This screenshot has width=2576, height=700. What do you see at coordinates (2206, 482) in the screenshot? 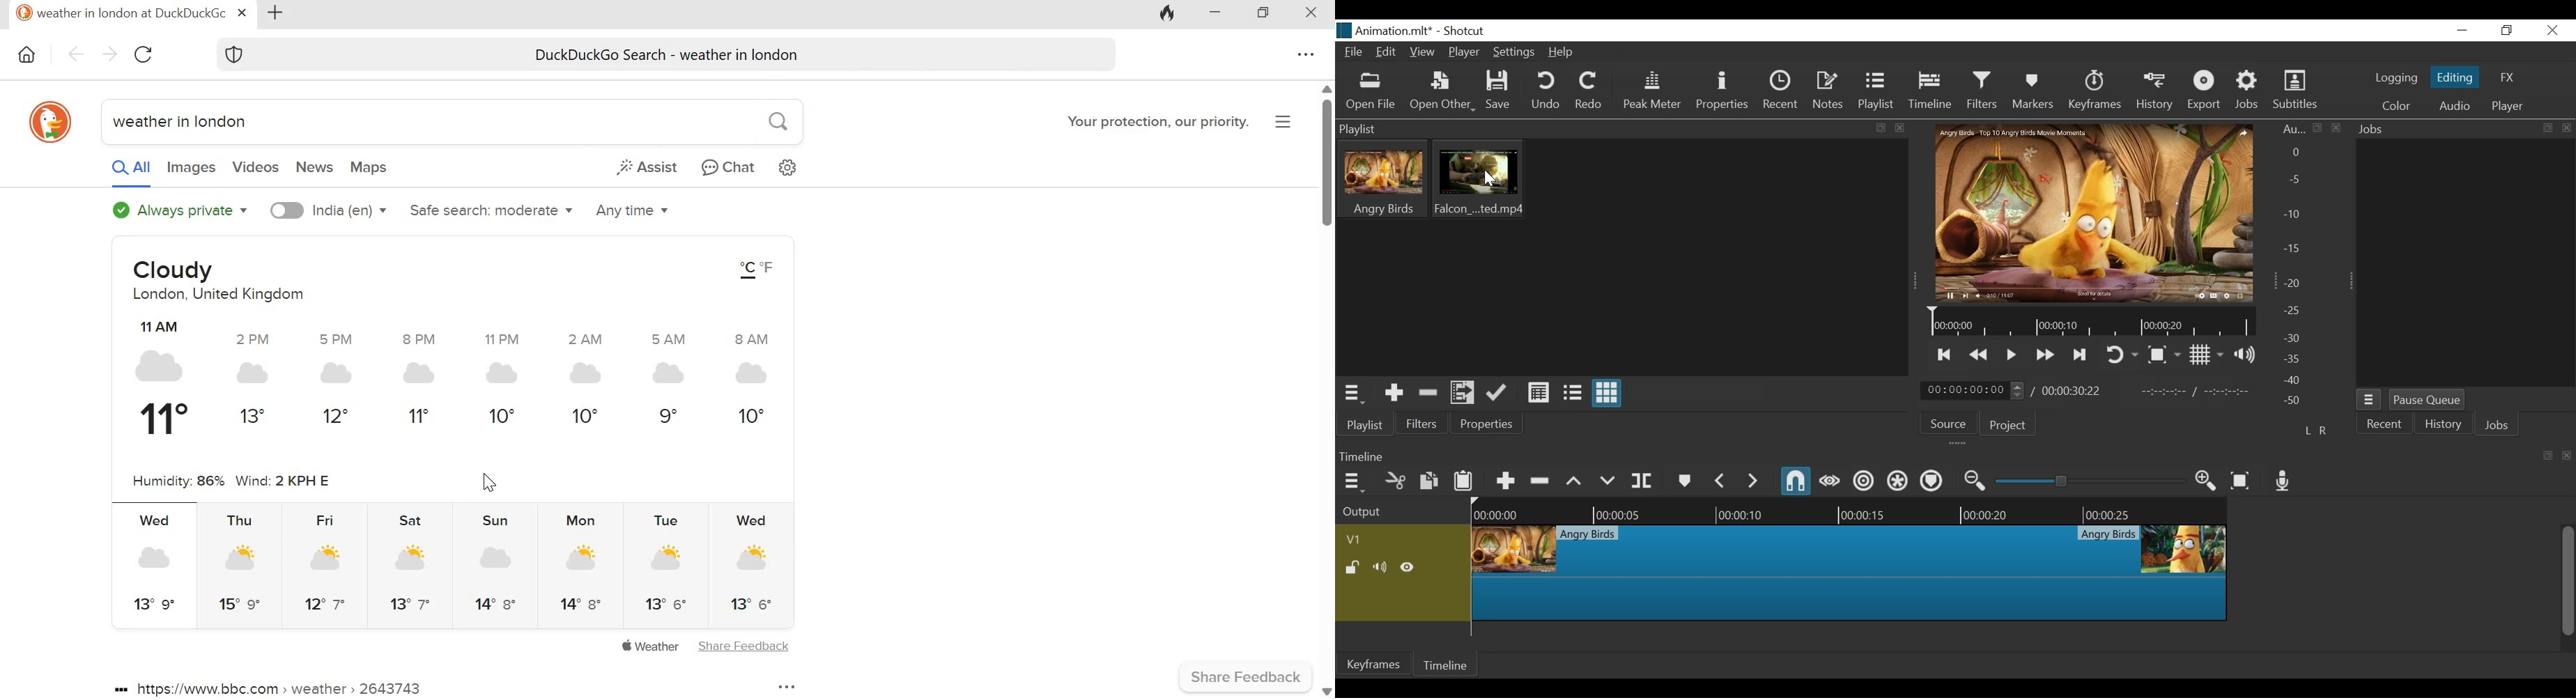
I see `Zoom timeline in` at bounding box center [2206, 482].